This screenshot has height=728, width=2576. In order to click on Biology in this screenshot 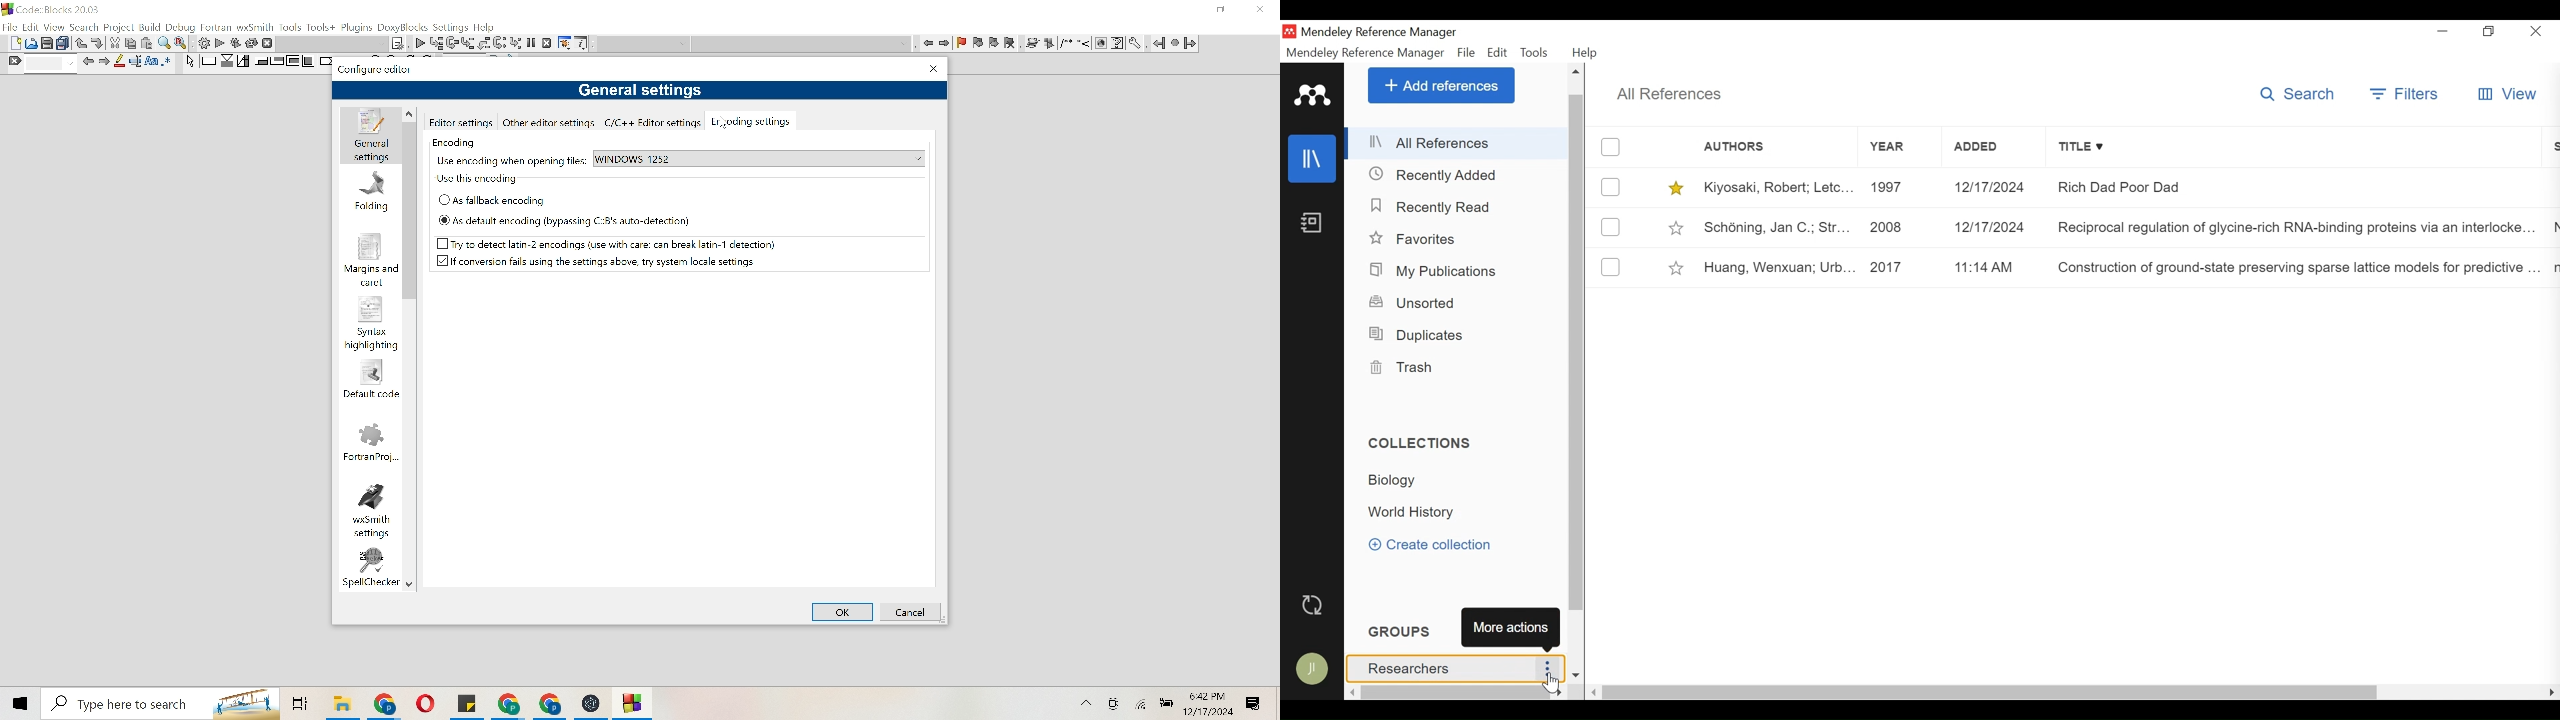, I will do `click(1401, 481)`.